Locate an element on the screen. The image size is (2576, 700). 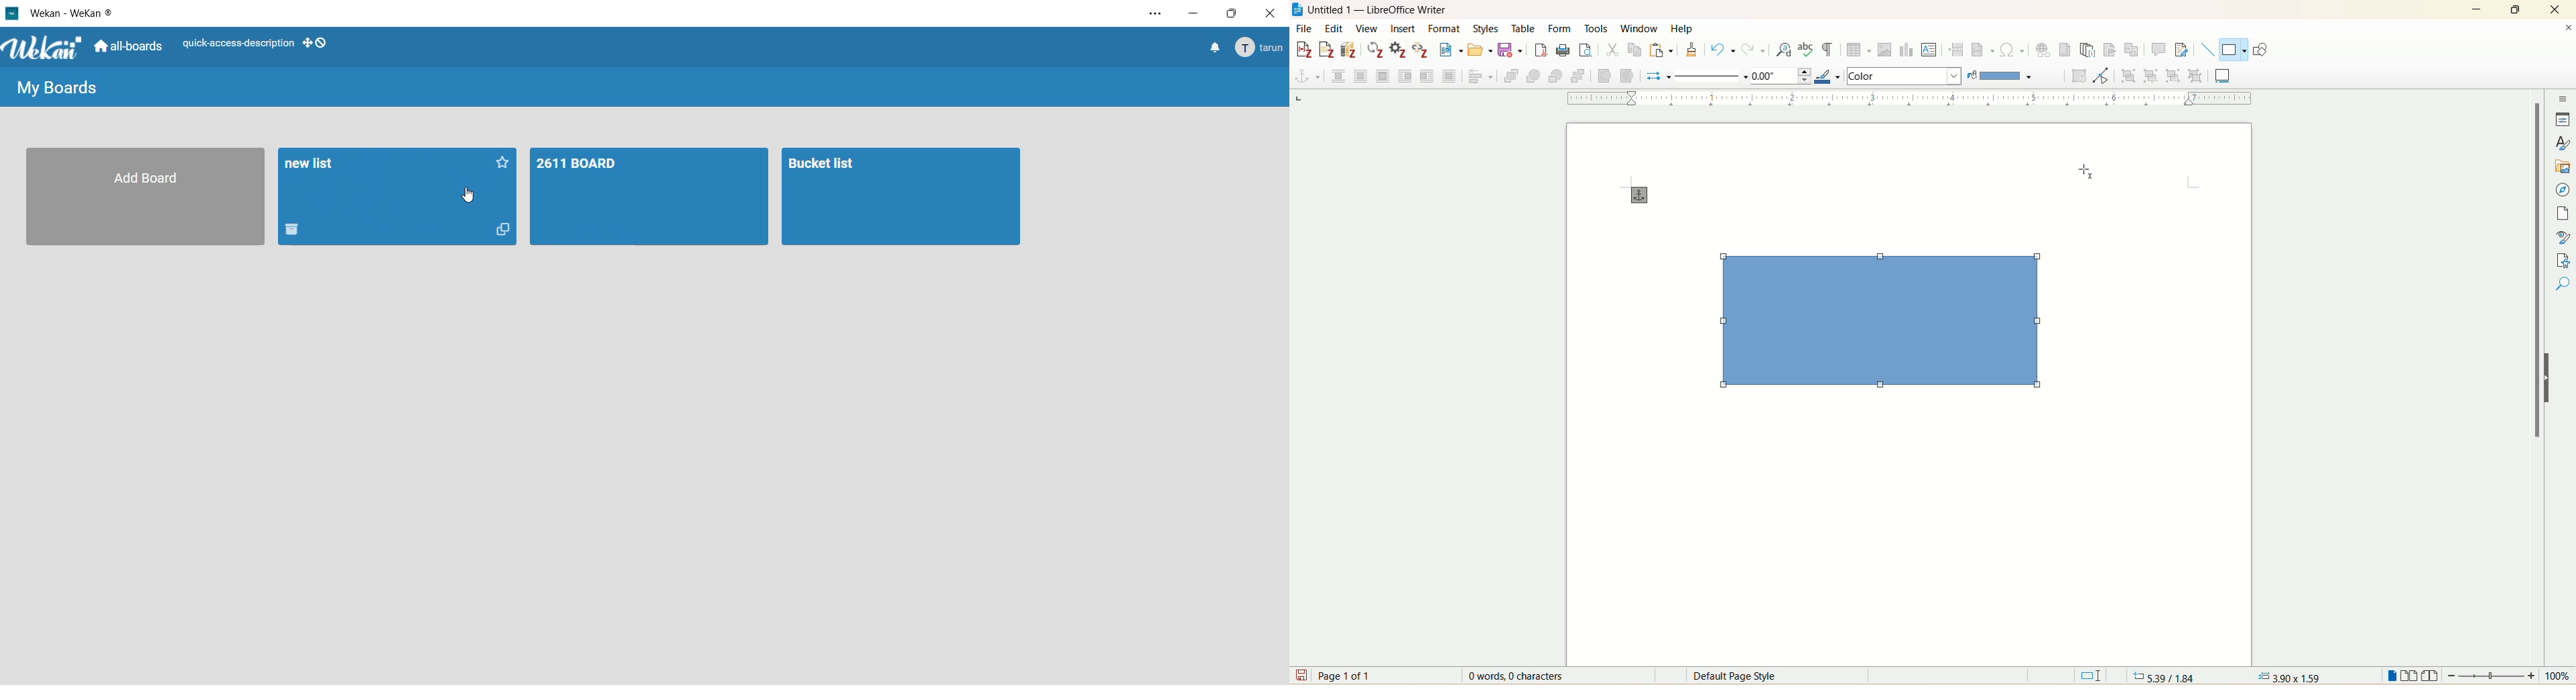
insert field  is located at coordinates (1983, 49).